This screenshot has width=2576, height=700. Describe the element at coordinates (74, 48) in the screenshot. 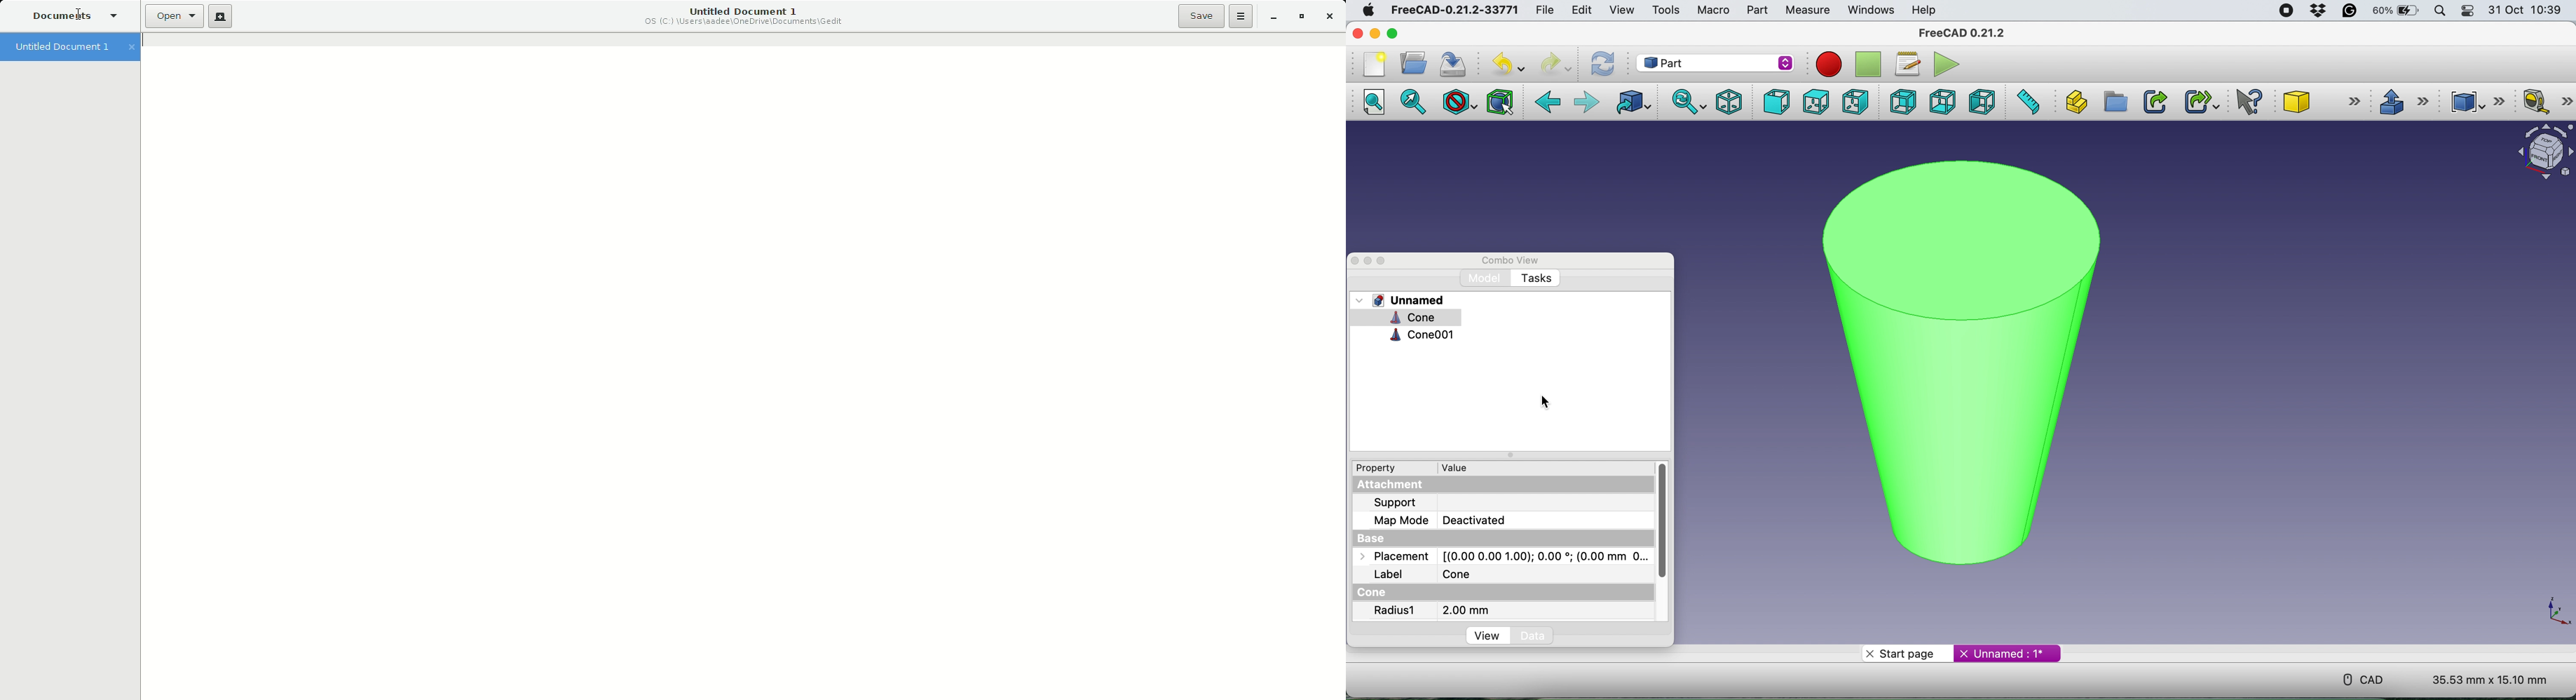

I see `Untitled Document 1` at that location.